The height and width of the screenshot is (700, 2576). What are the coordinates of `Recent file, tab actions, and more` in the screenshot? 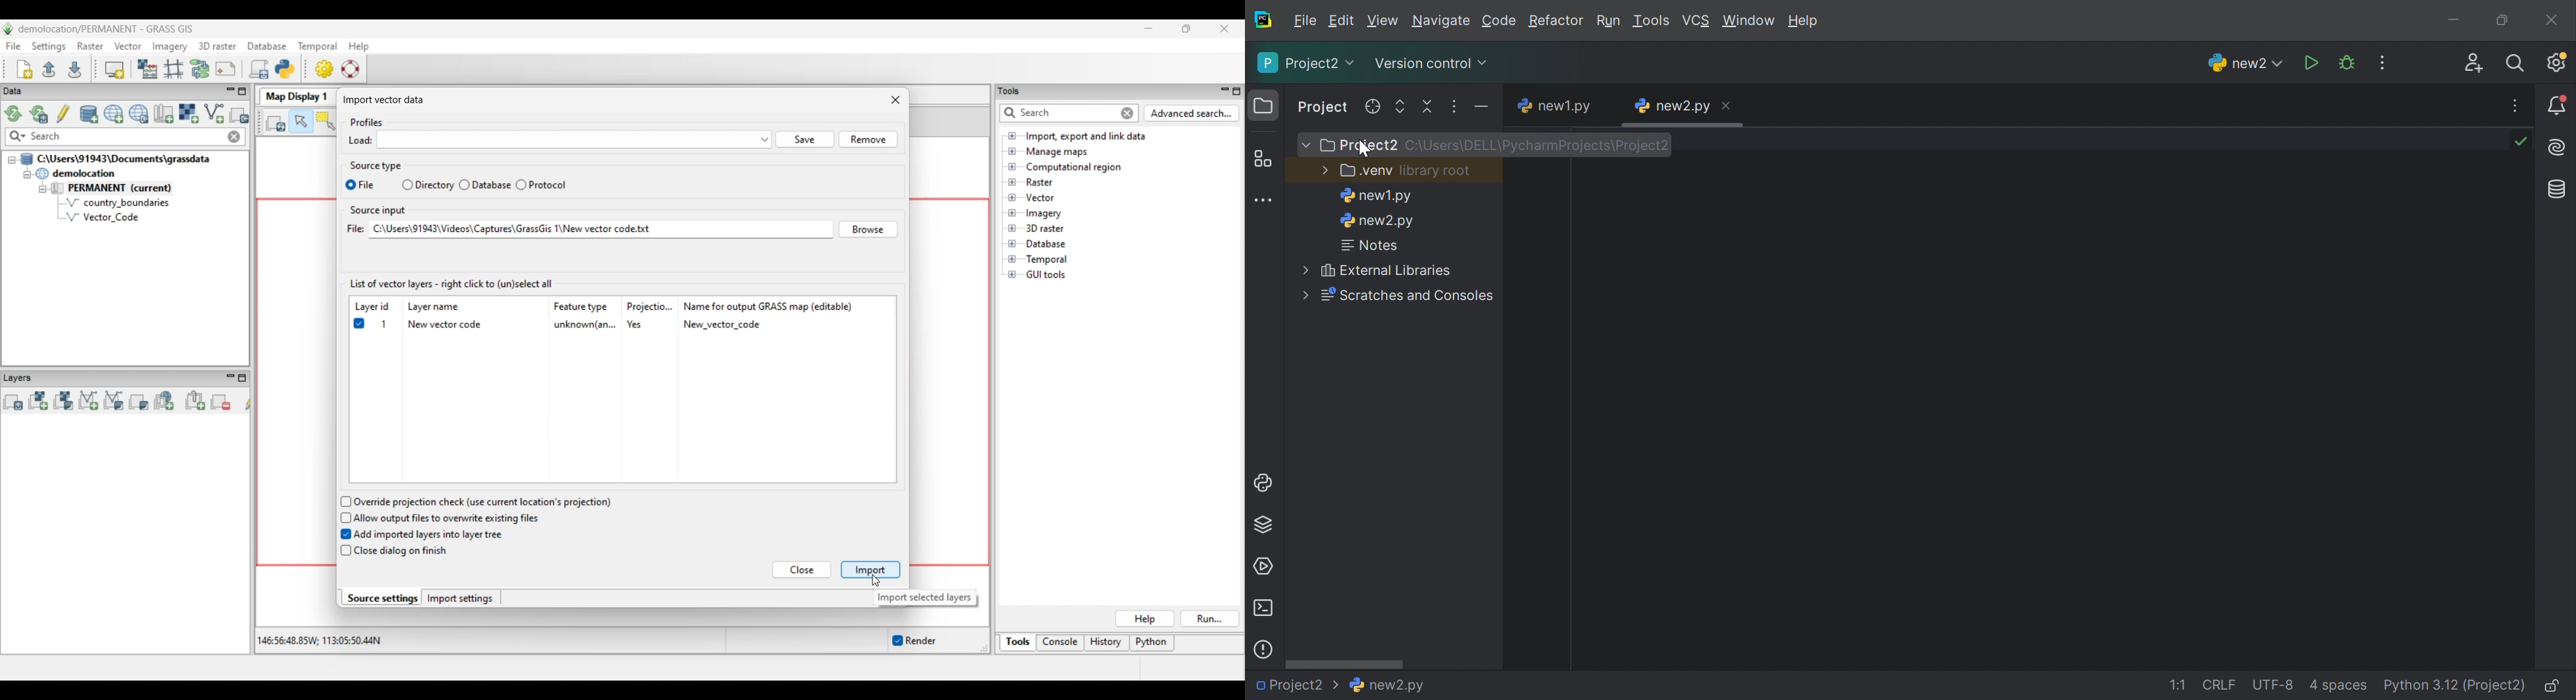 It's located at (2517, 106).